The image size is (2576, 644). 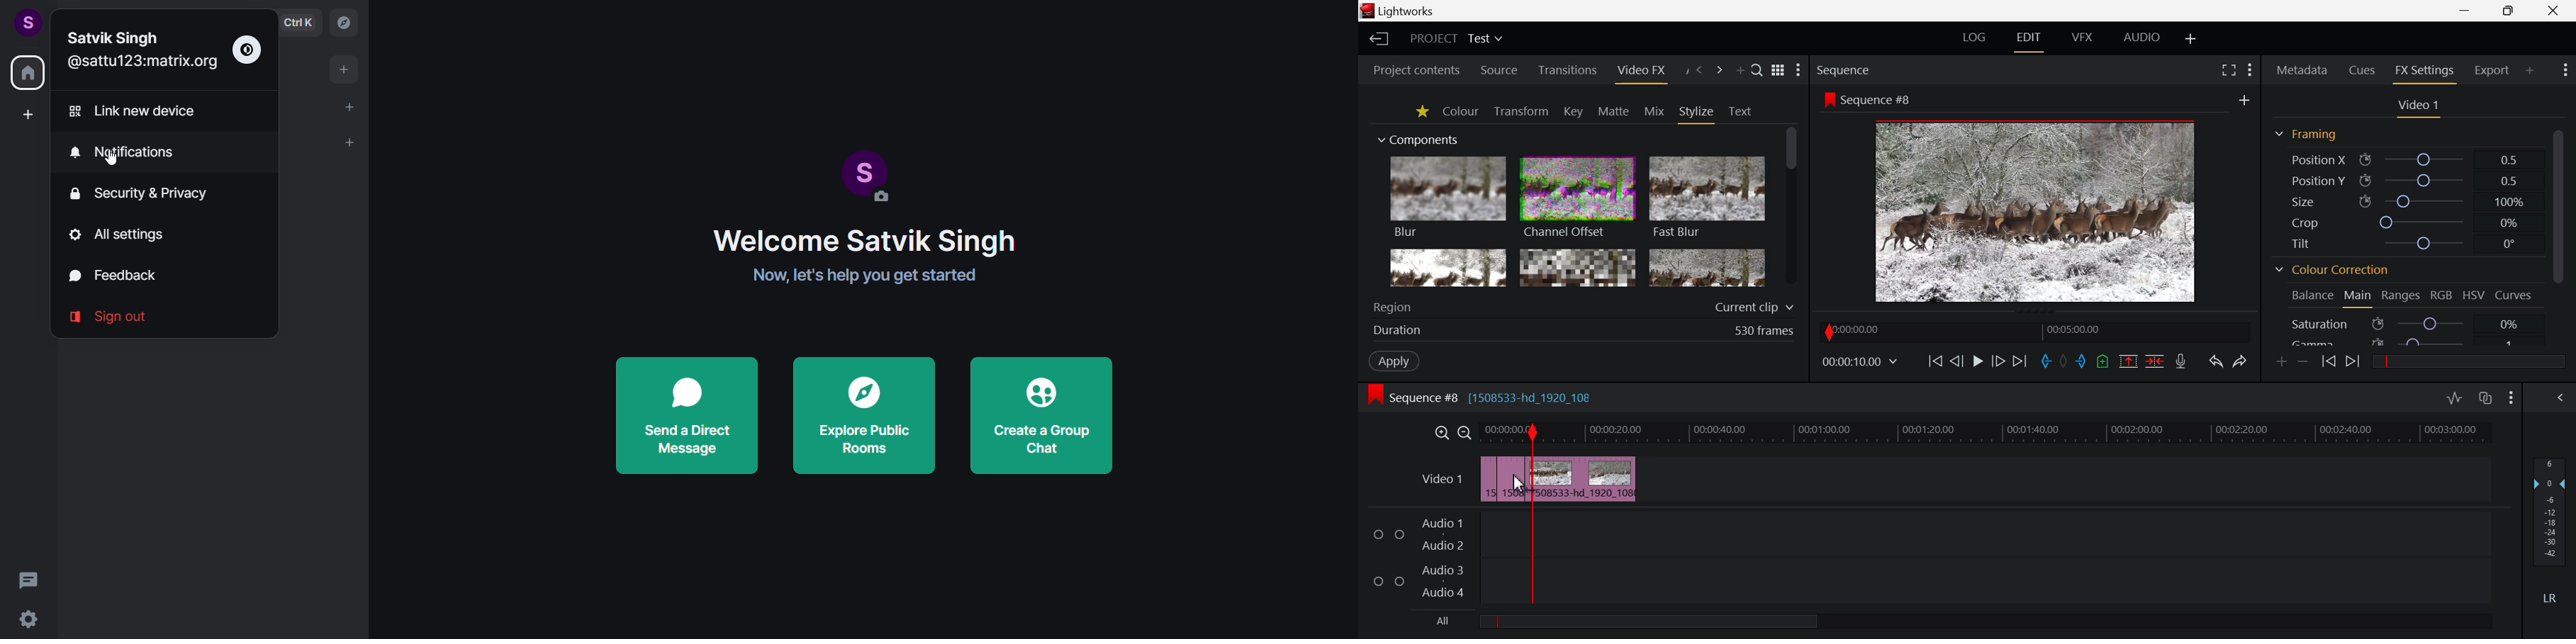 I want to click on send a direct message, so click(x=683, y=419).